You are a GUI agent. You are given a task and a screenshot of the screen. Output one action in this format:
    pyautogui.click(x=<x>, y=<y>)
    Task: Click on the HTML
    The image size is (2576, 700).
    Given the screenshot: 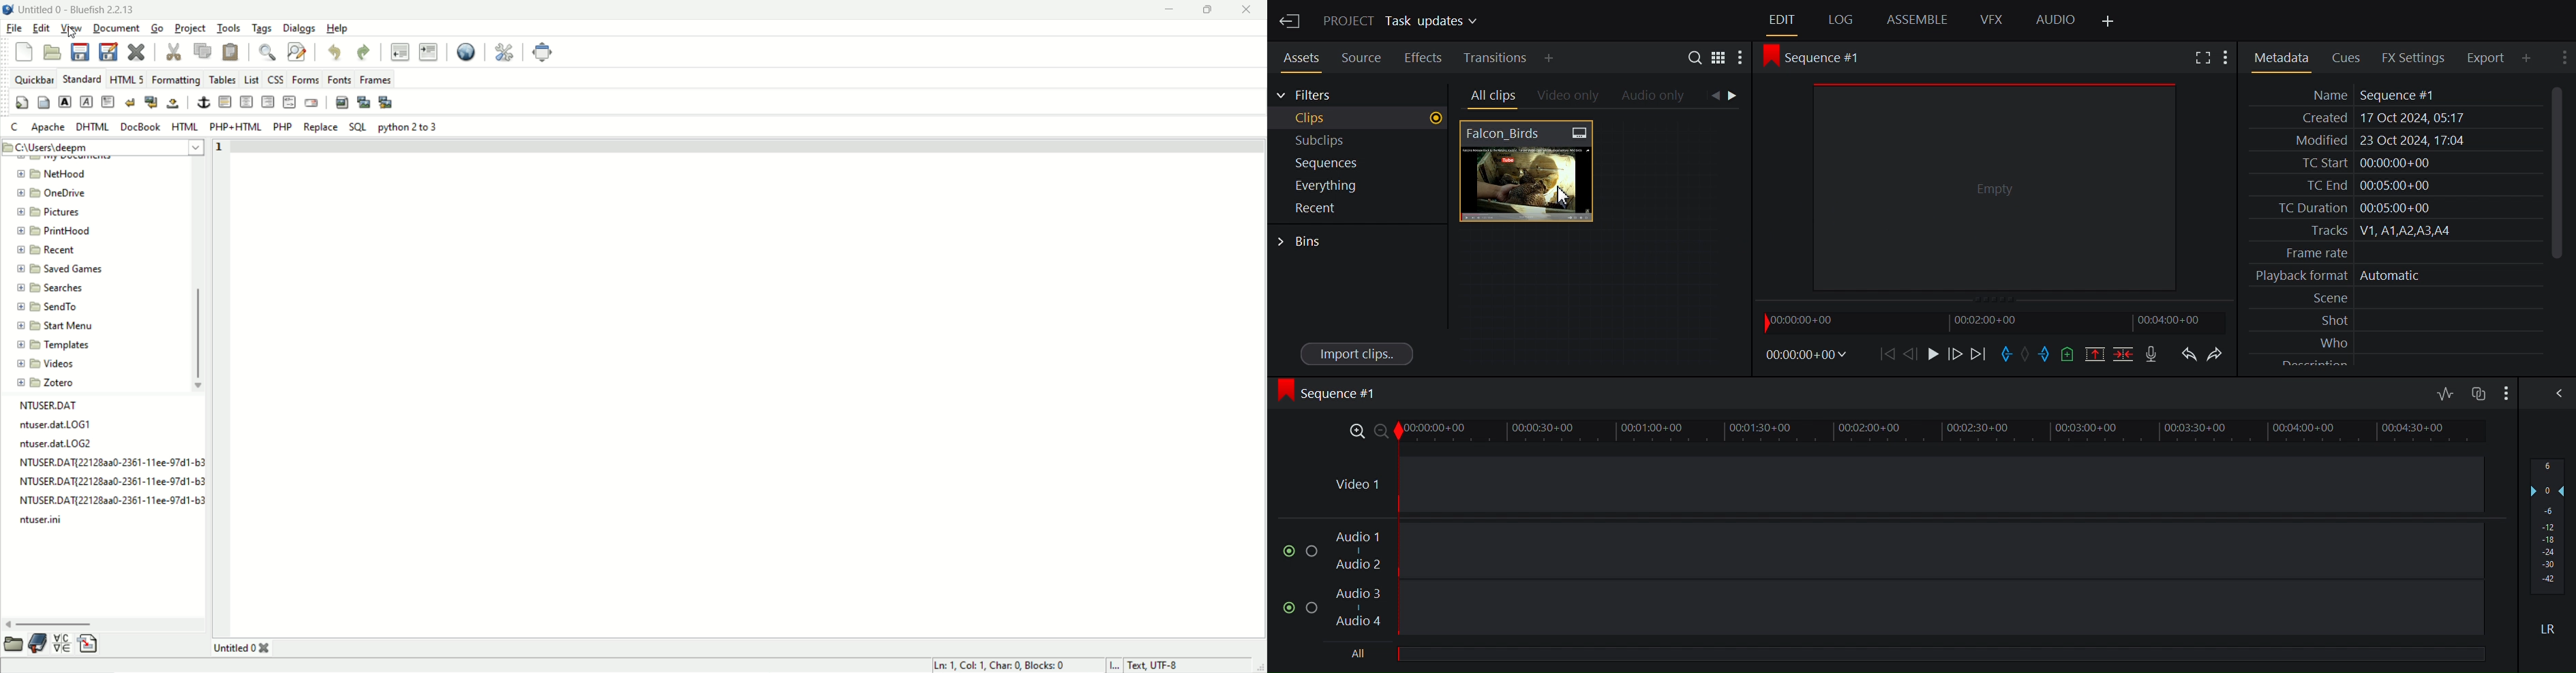 What is the action you would take?
    pyautogui.click(x=188, y=126)
    